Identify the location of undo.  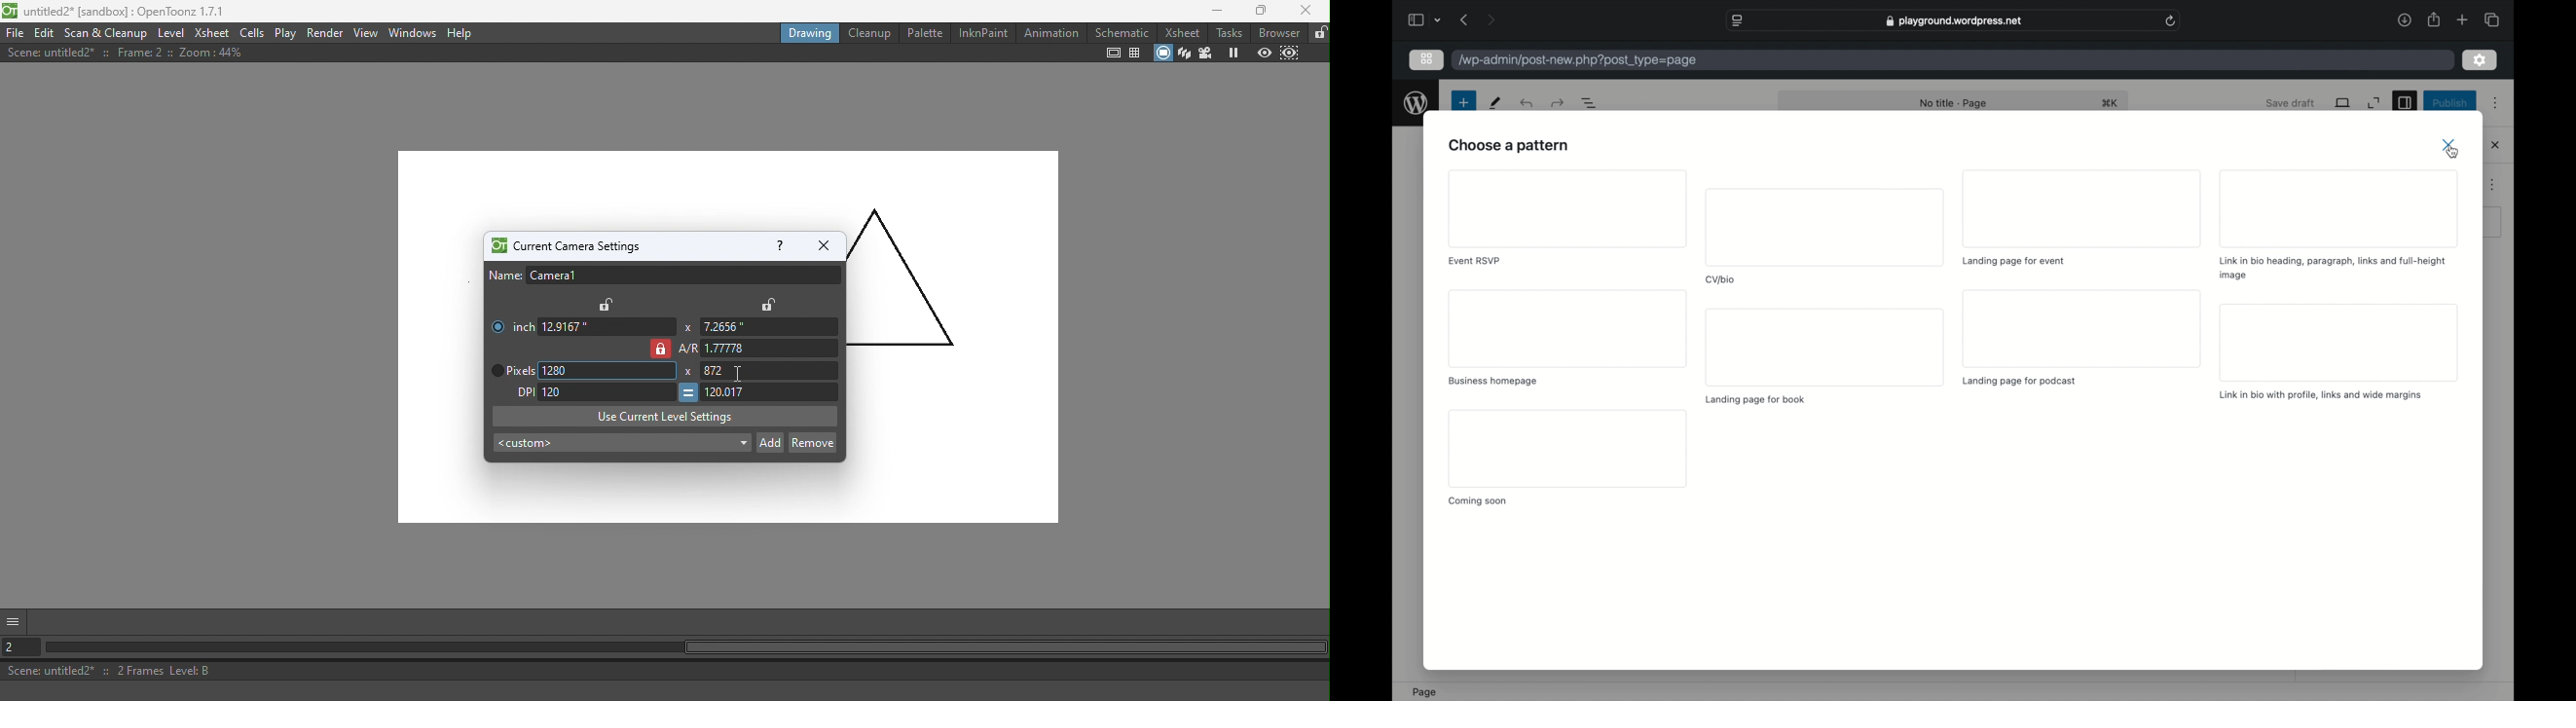
(1557, 103).